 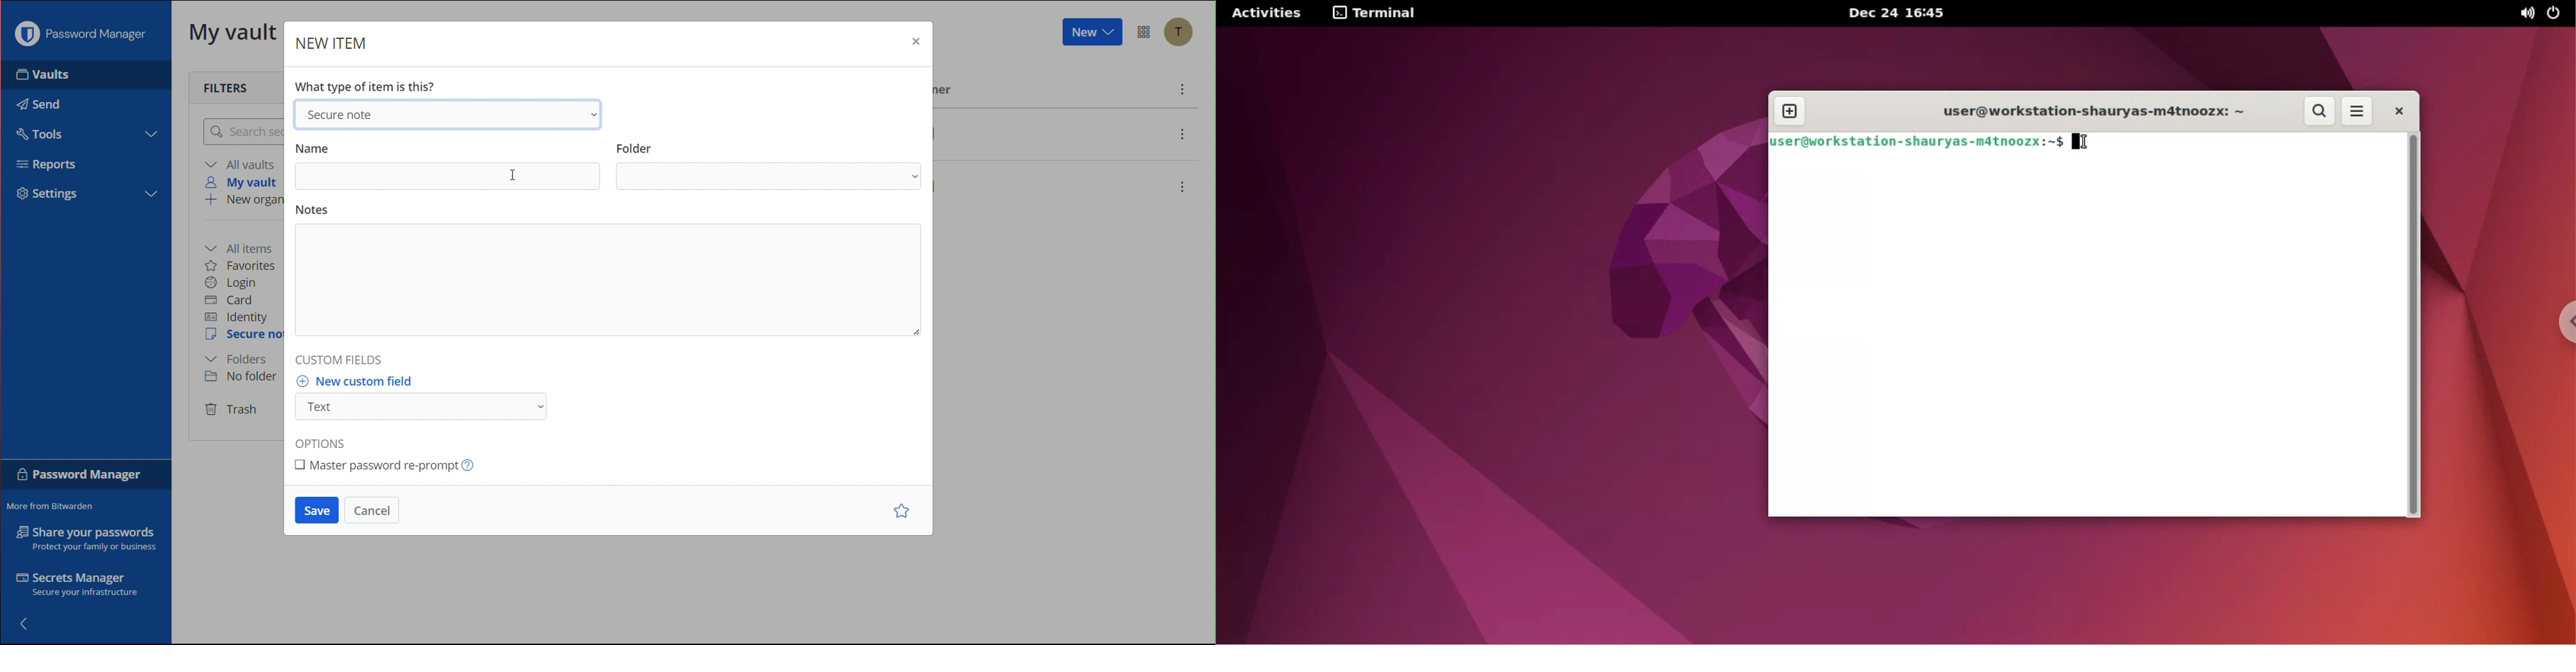 I want to click on New Item, so click(x=337, y=44).